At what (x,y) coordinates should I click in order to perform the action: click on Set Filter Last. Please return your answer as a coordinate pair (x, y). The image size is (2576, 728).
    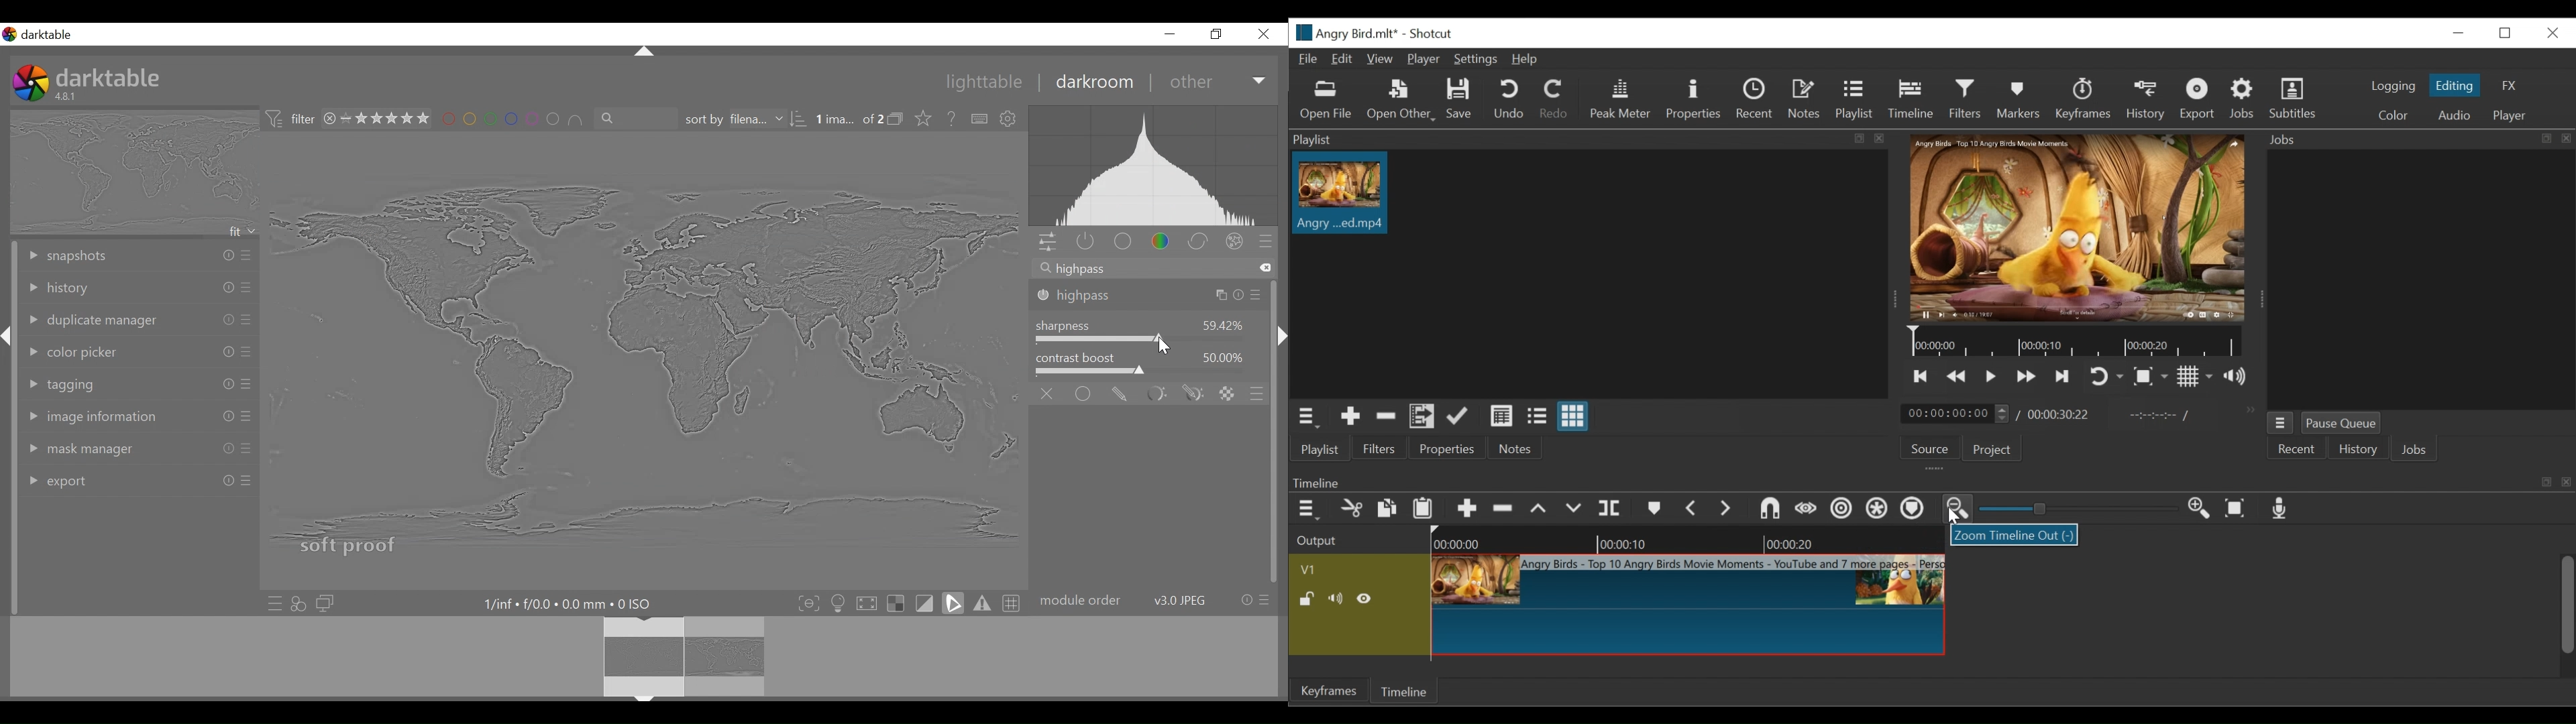
    Looking at the image, I should click on (1765, 509).